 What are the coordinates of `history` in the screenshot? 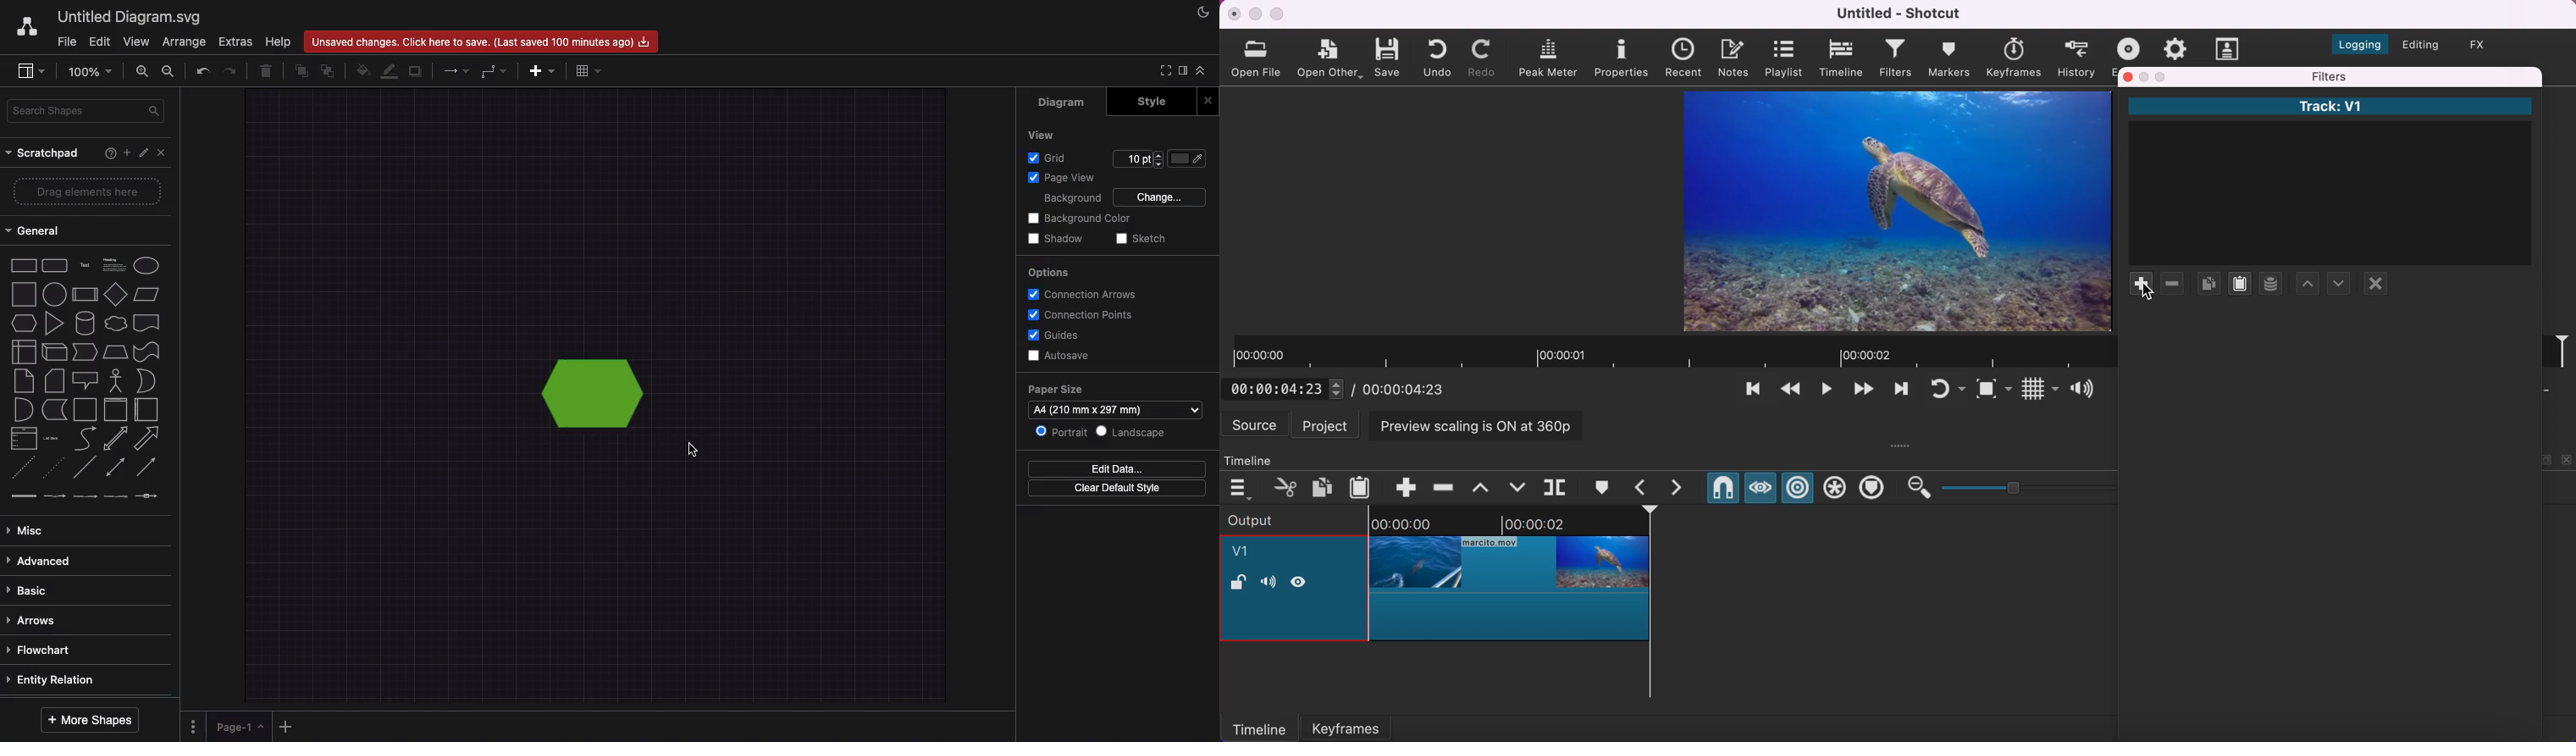 It's located at (2078, 57).